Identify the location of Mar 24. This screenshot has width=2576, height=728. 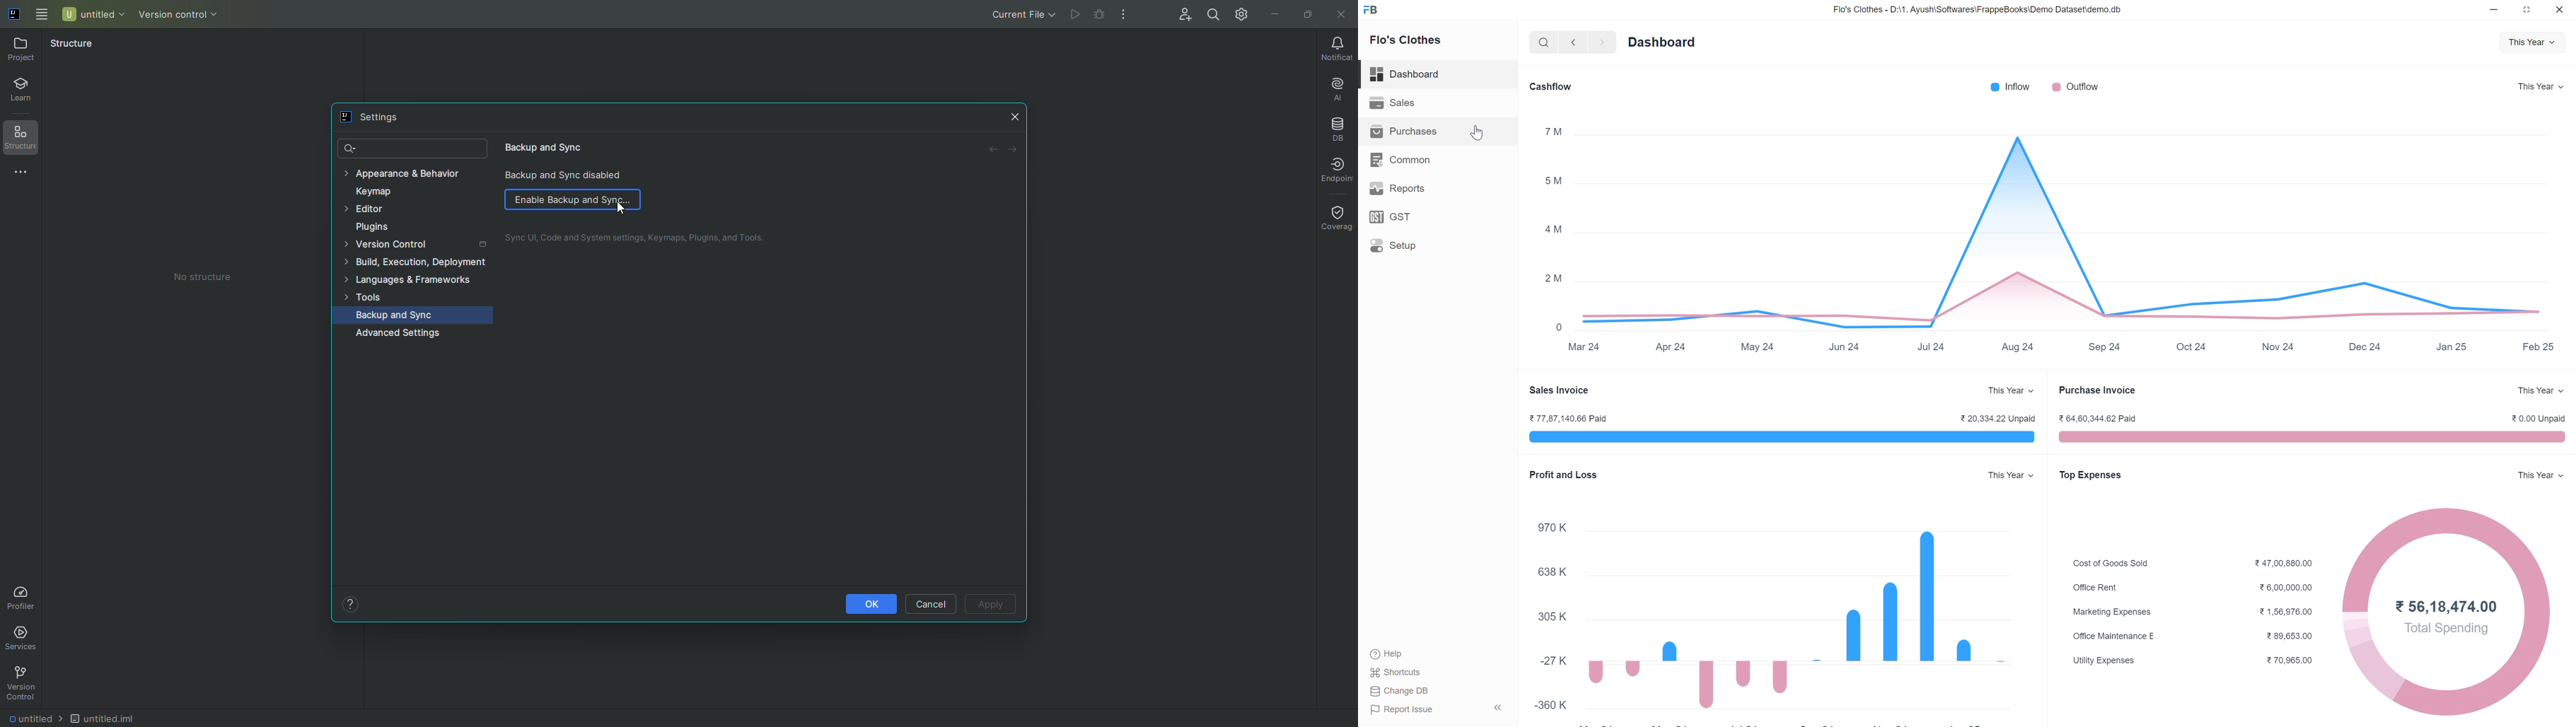
(1584, 346).